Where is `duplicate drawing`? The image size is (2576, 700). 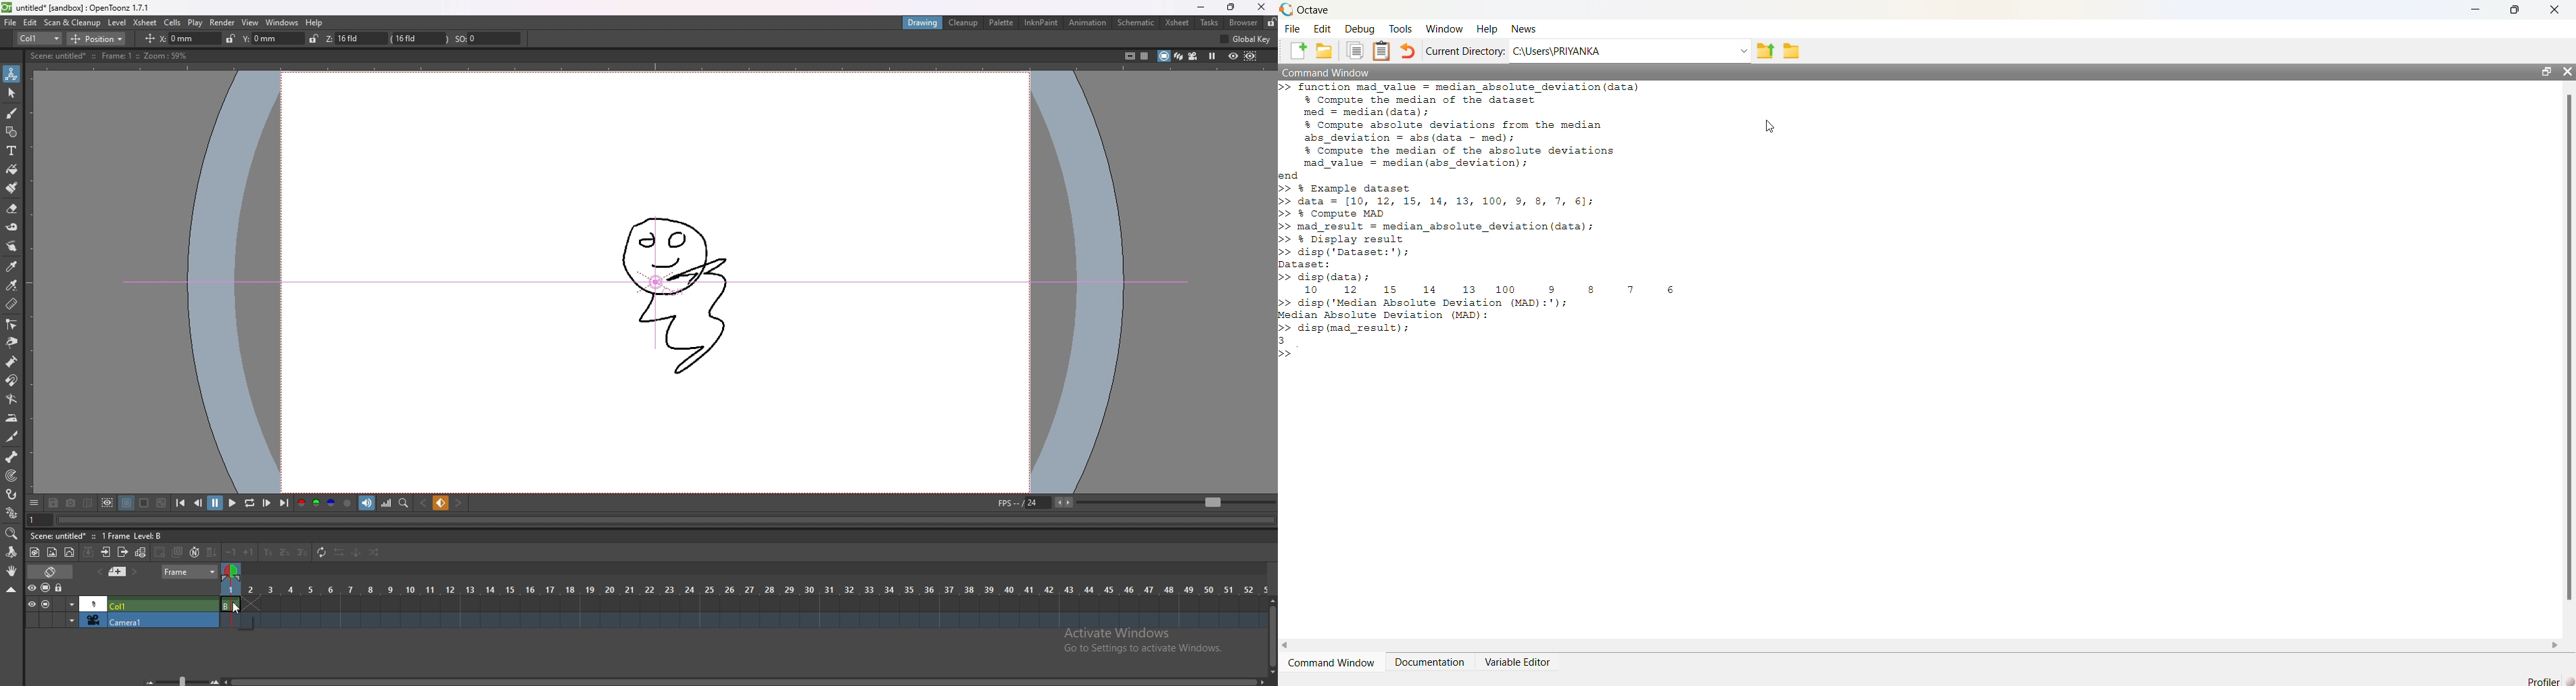 duplicate drawing is located at coordinates (178, 551).